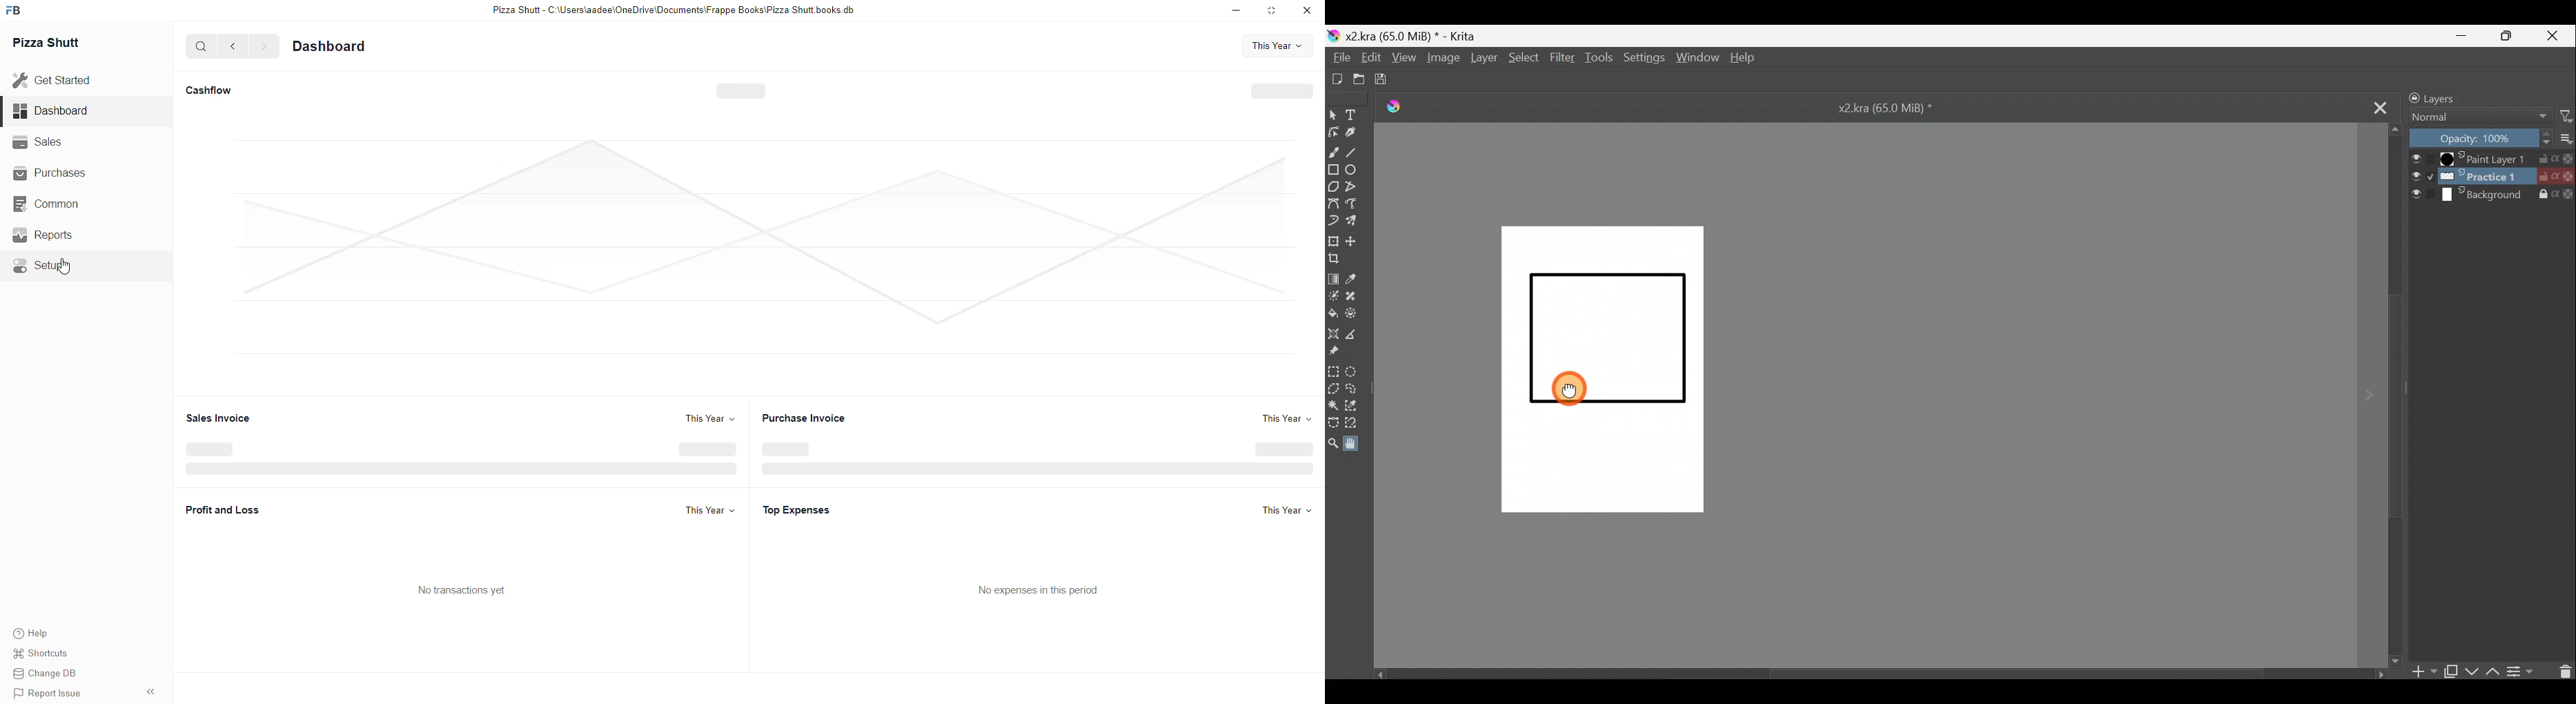 The width and height of the screenshot is (2576, 728). Describe the element at coordinates (60, 237) in the screenshot. I see `Reports` at that location.